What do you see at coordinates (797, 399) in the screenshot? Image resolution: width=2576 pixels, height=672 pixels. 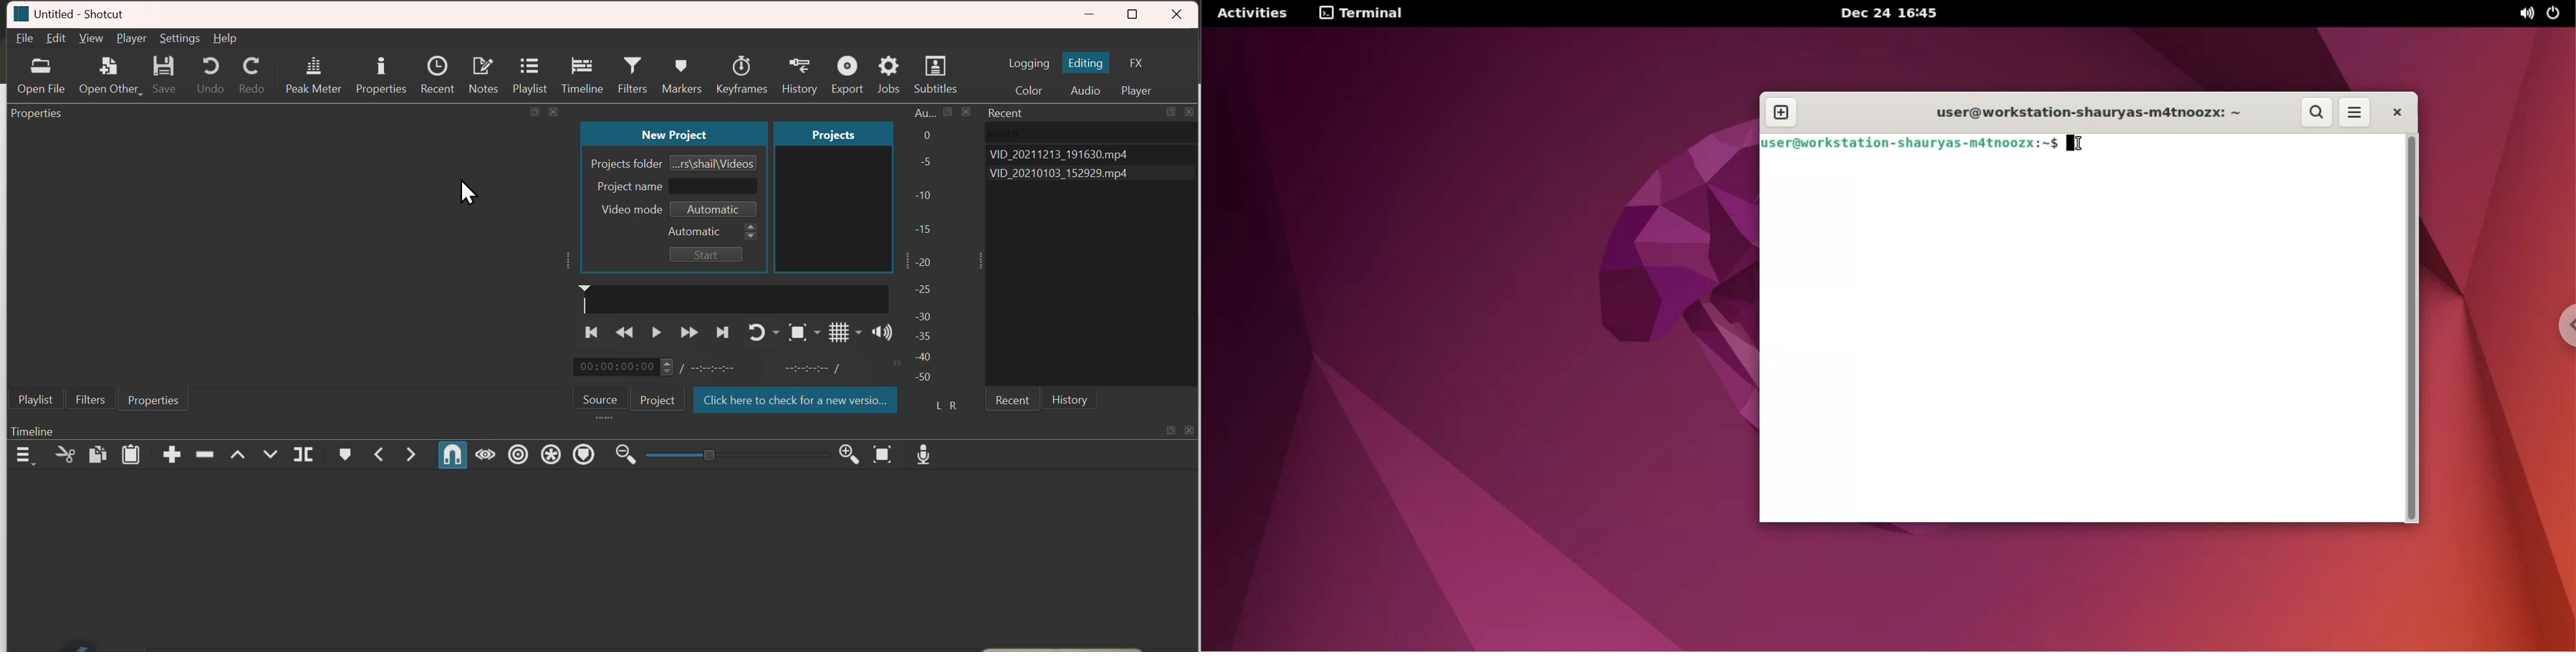 I see `Click here to check new version` at bounding box center [797, 399].